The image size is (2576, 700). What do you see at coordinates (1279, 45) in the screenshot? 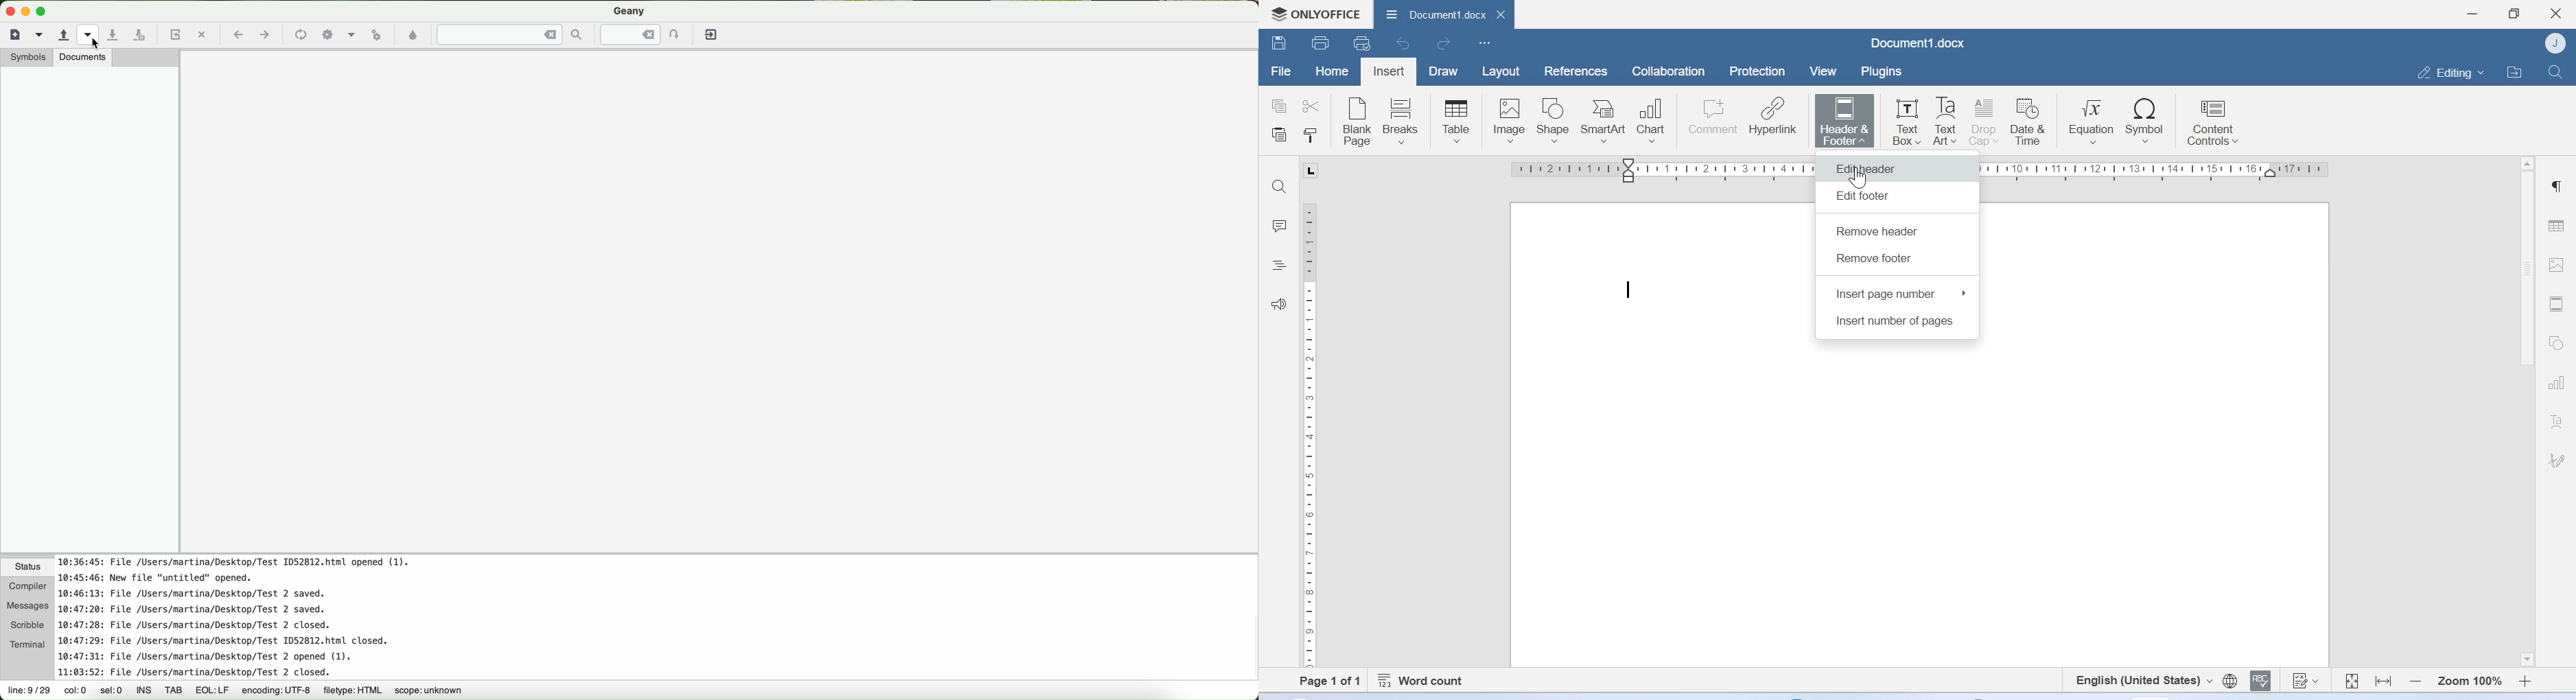
I see `Save` at bounding box center [1279, 45].